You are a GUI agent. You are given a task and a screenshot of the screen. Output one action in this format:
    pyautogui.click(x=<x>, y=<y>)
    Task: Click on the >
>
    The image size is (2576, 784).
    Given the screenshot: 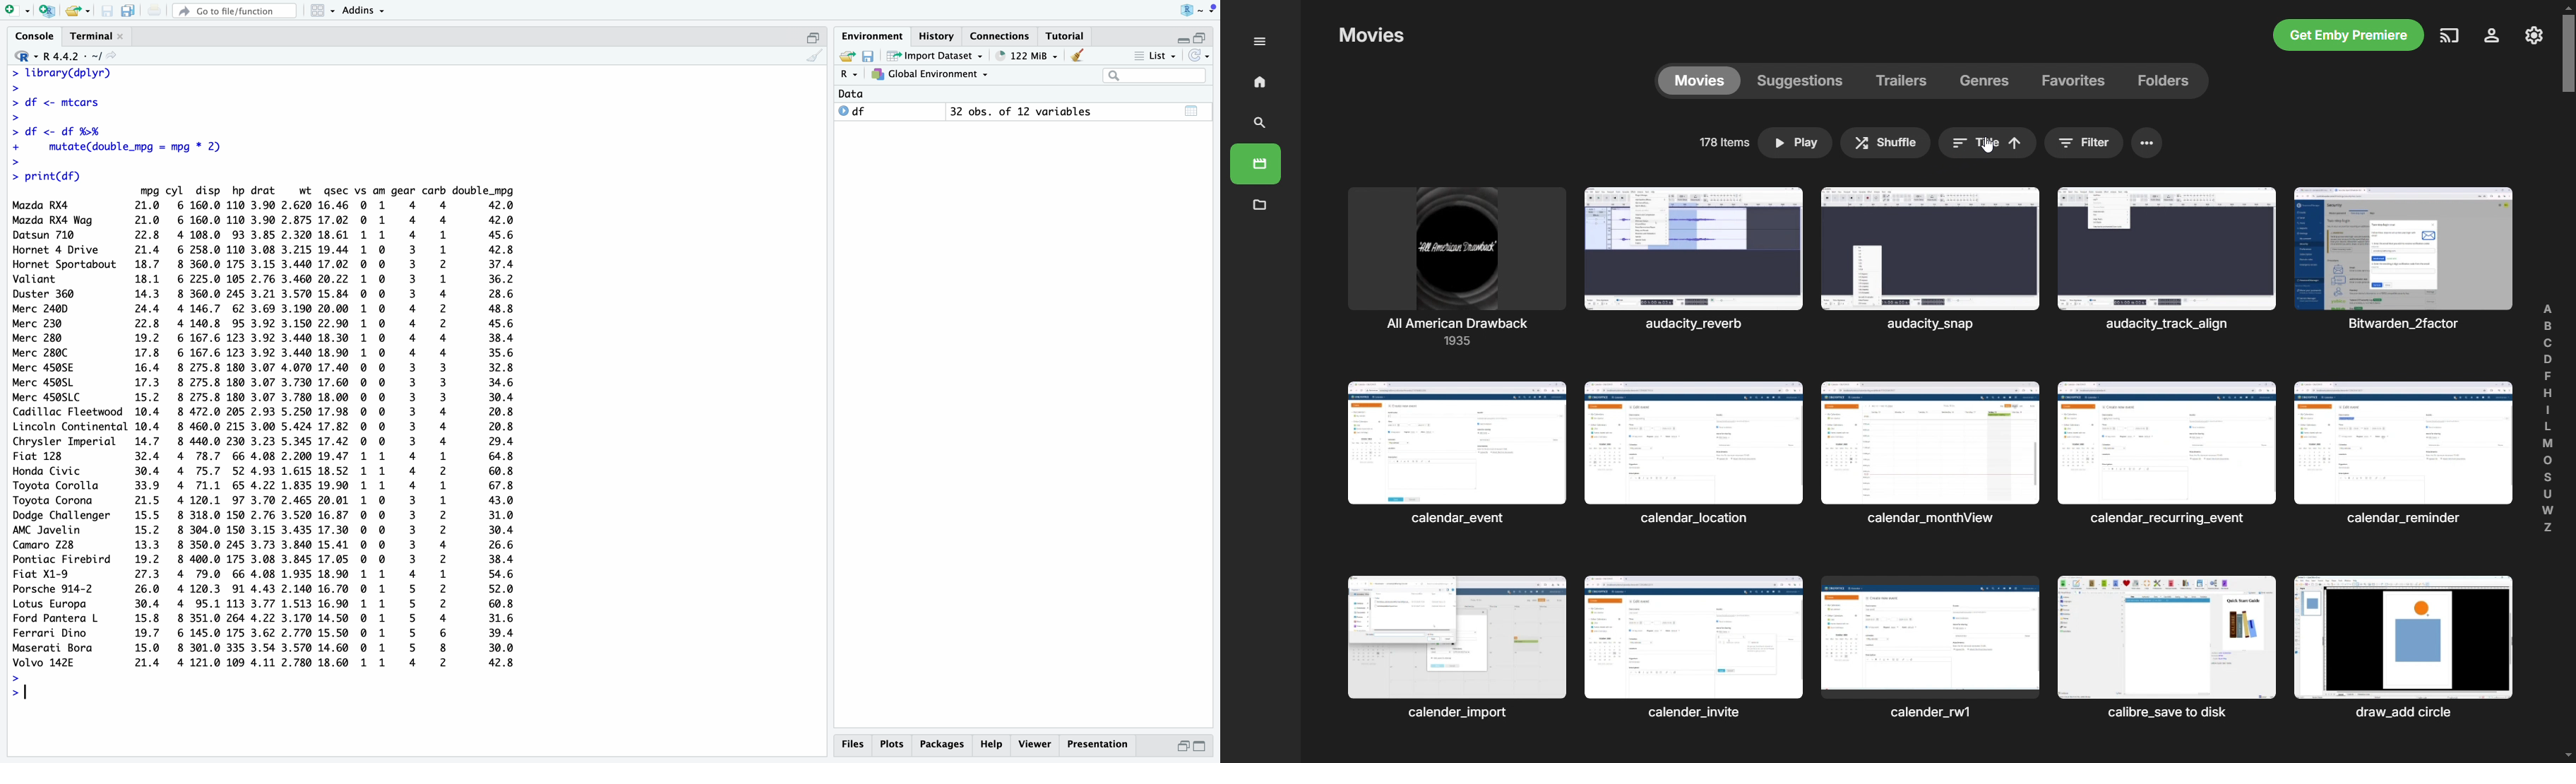 What is the action you would take?
    pyautogui.click(x=16, y=687)
    